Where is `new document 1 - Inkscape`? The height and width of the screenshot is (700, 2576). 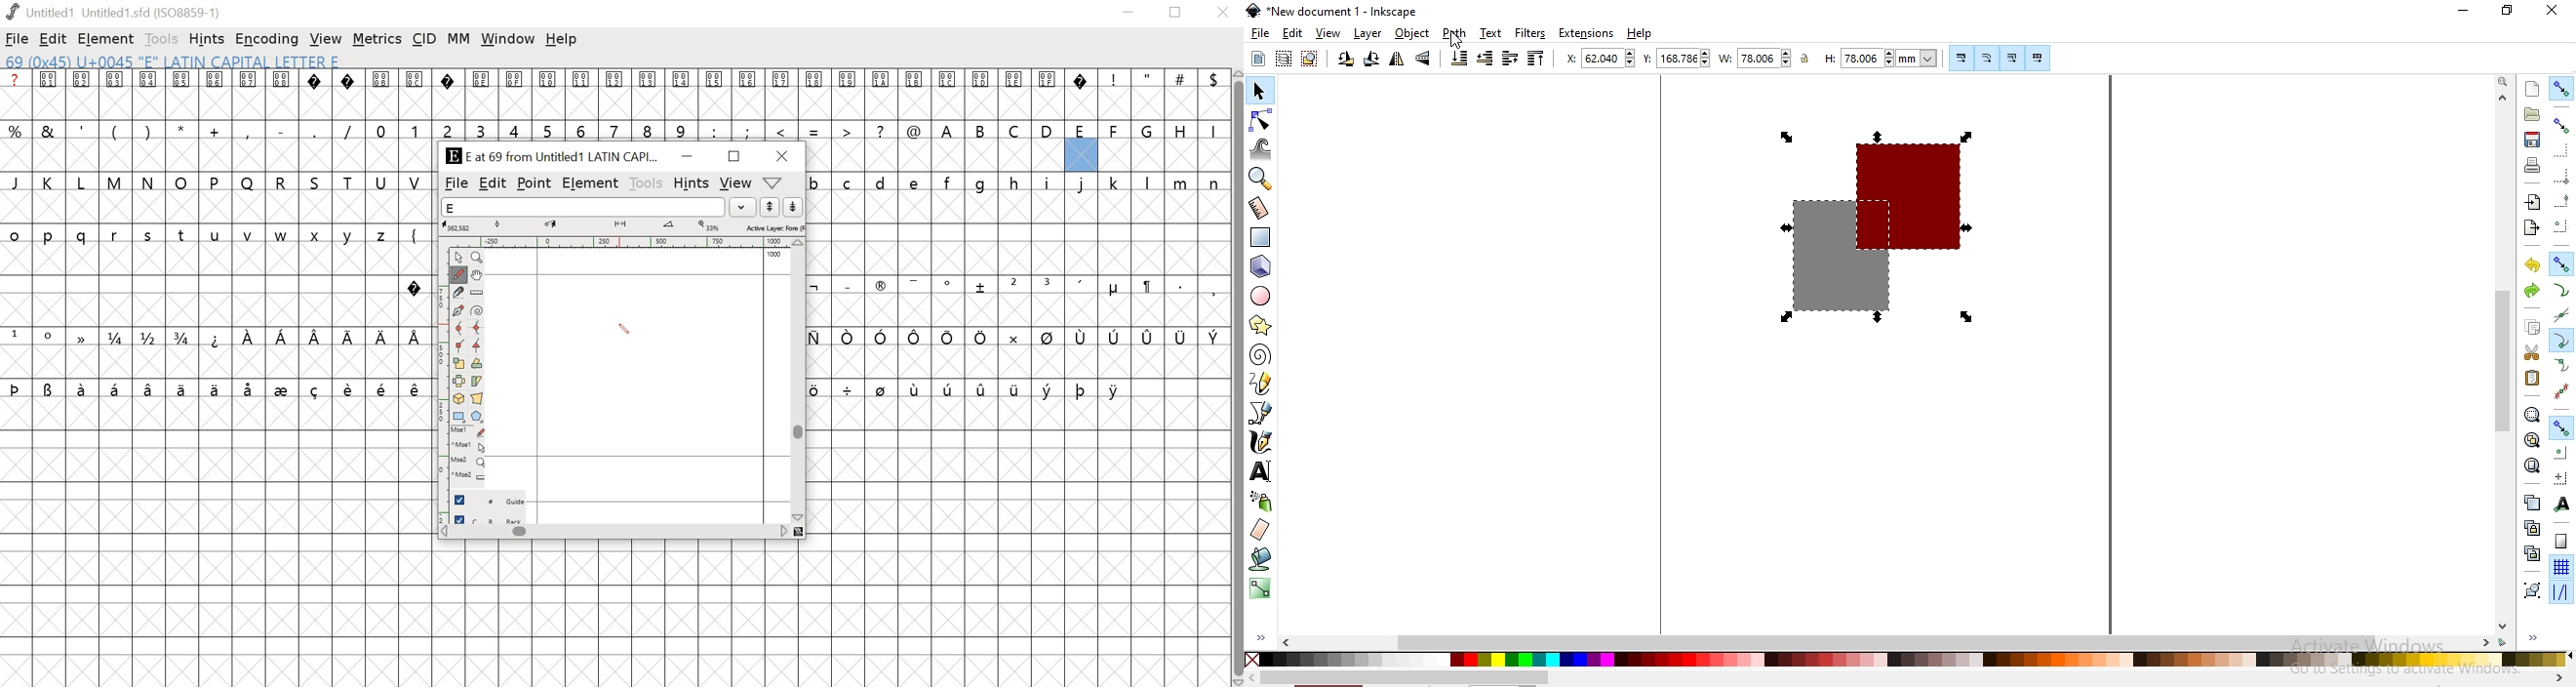
new document 1 - Inkscape is located at coordinates (1333, 11).